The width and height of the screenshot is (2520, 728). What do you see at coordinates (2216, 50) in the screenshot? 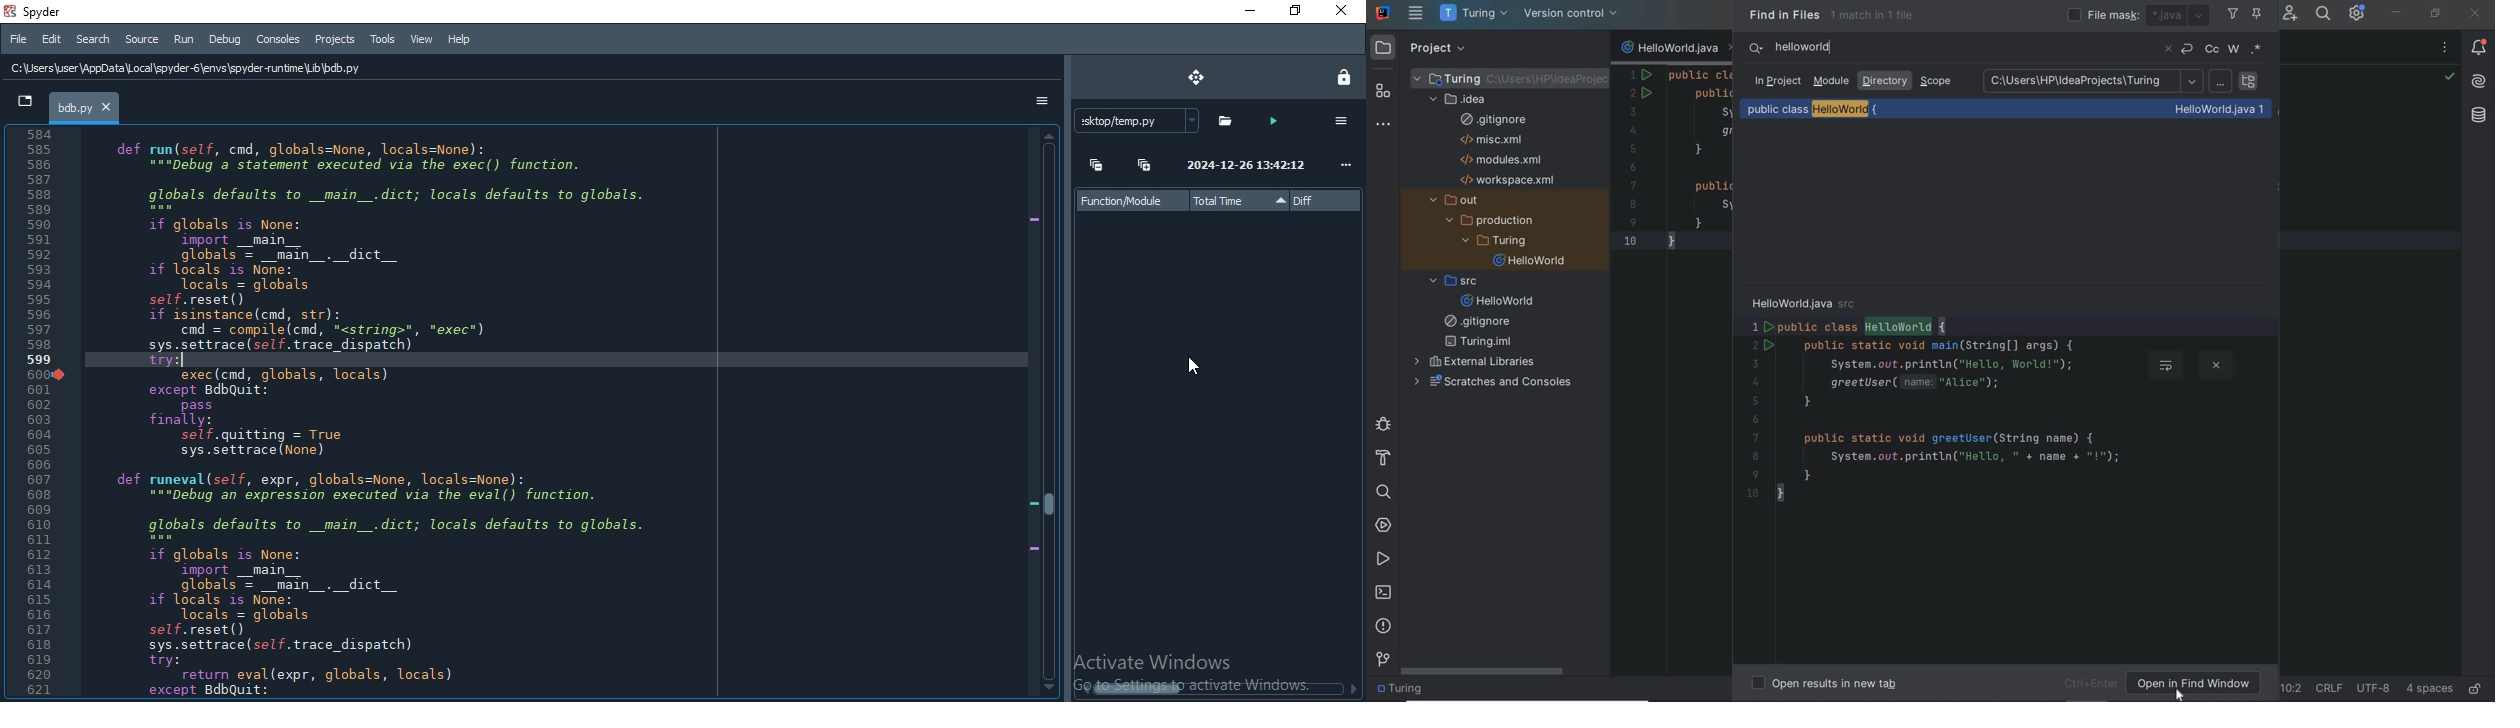
I see `cc` at bounding box center [2216, 50].